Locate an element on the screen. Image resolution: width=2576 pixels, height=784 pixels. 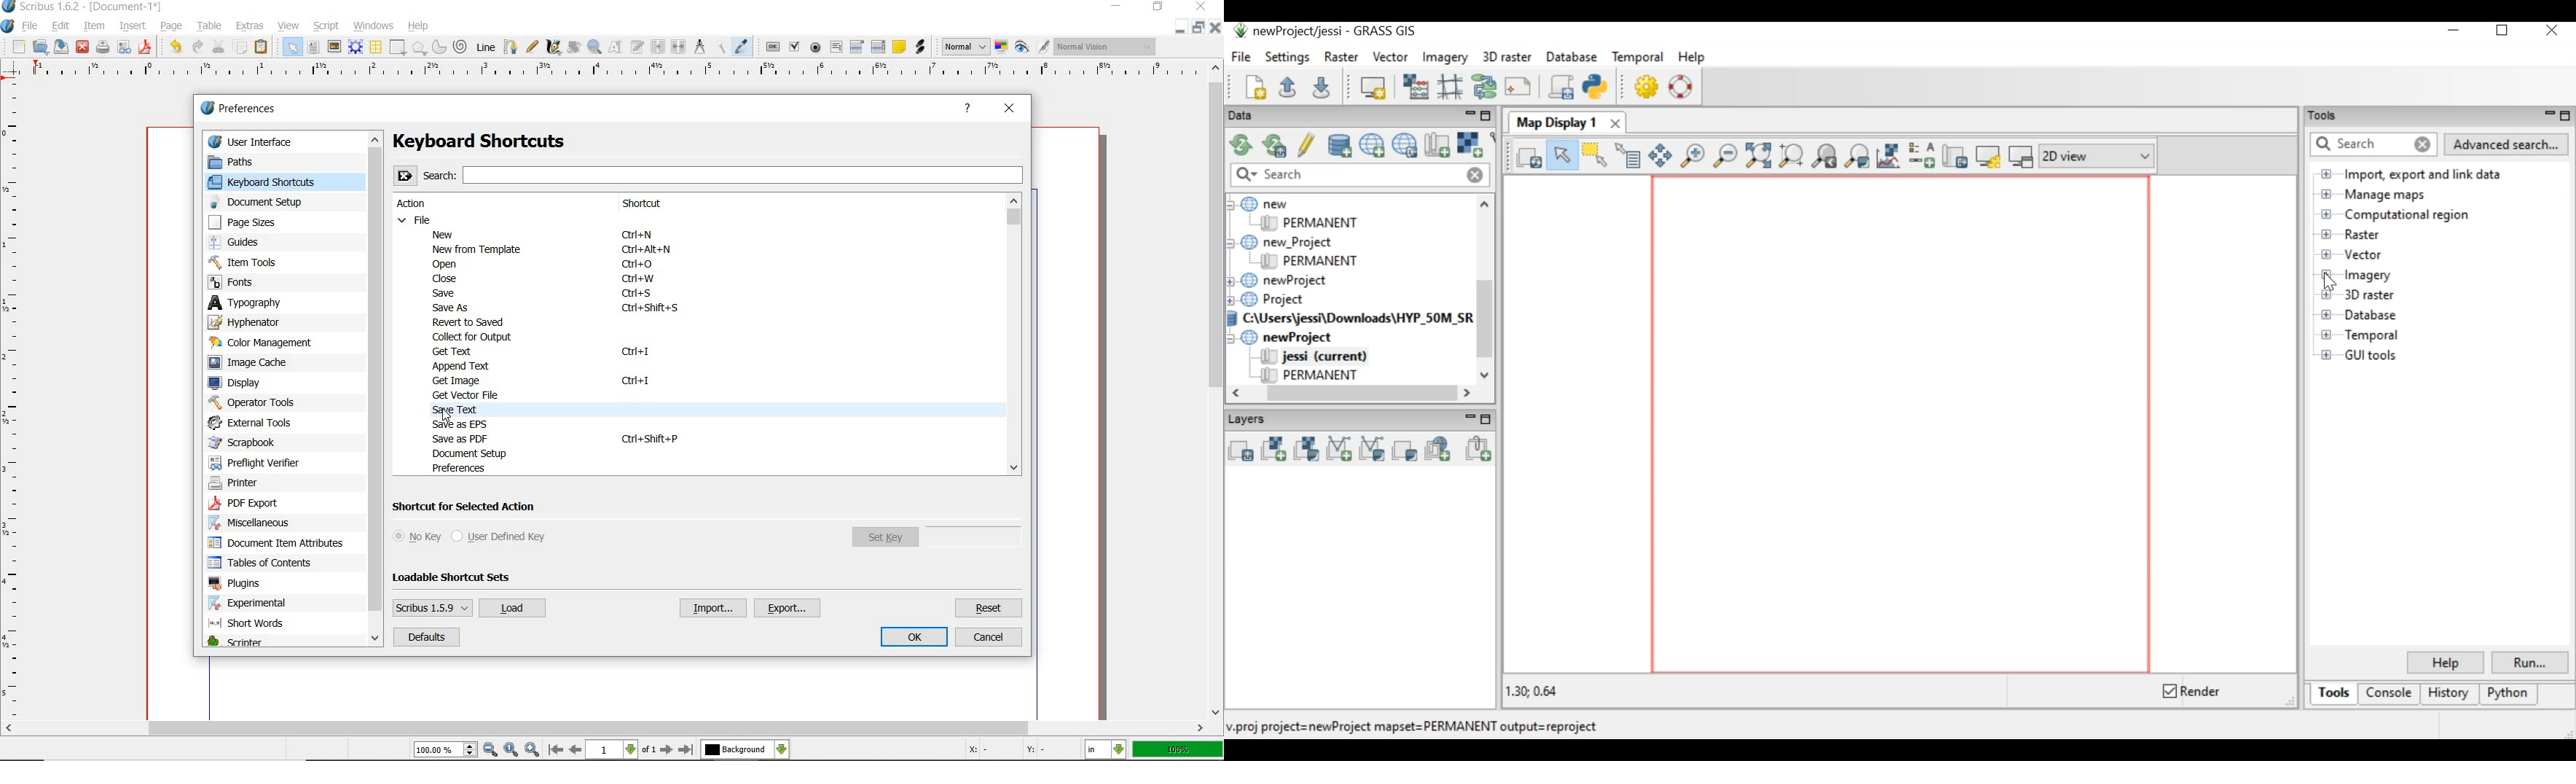
item tools is located at coordinates (256, 262).